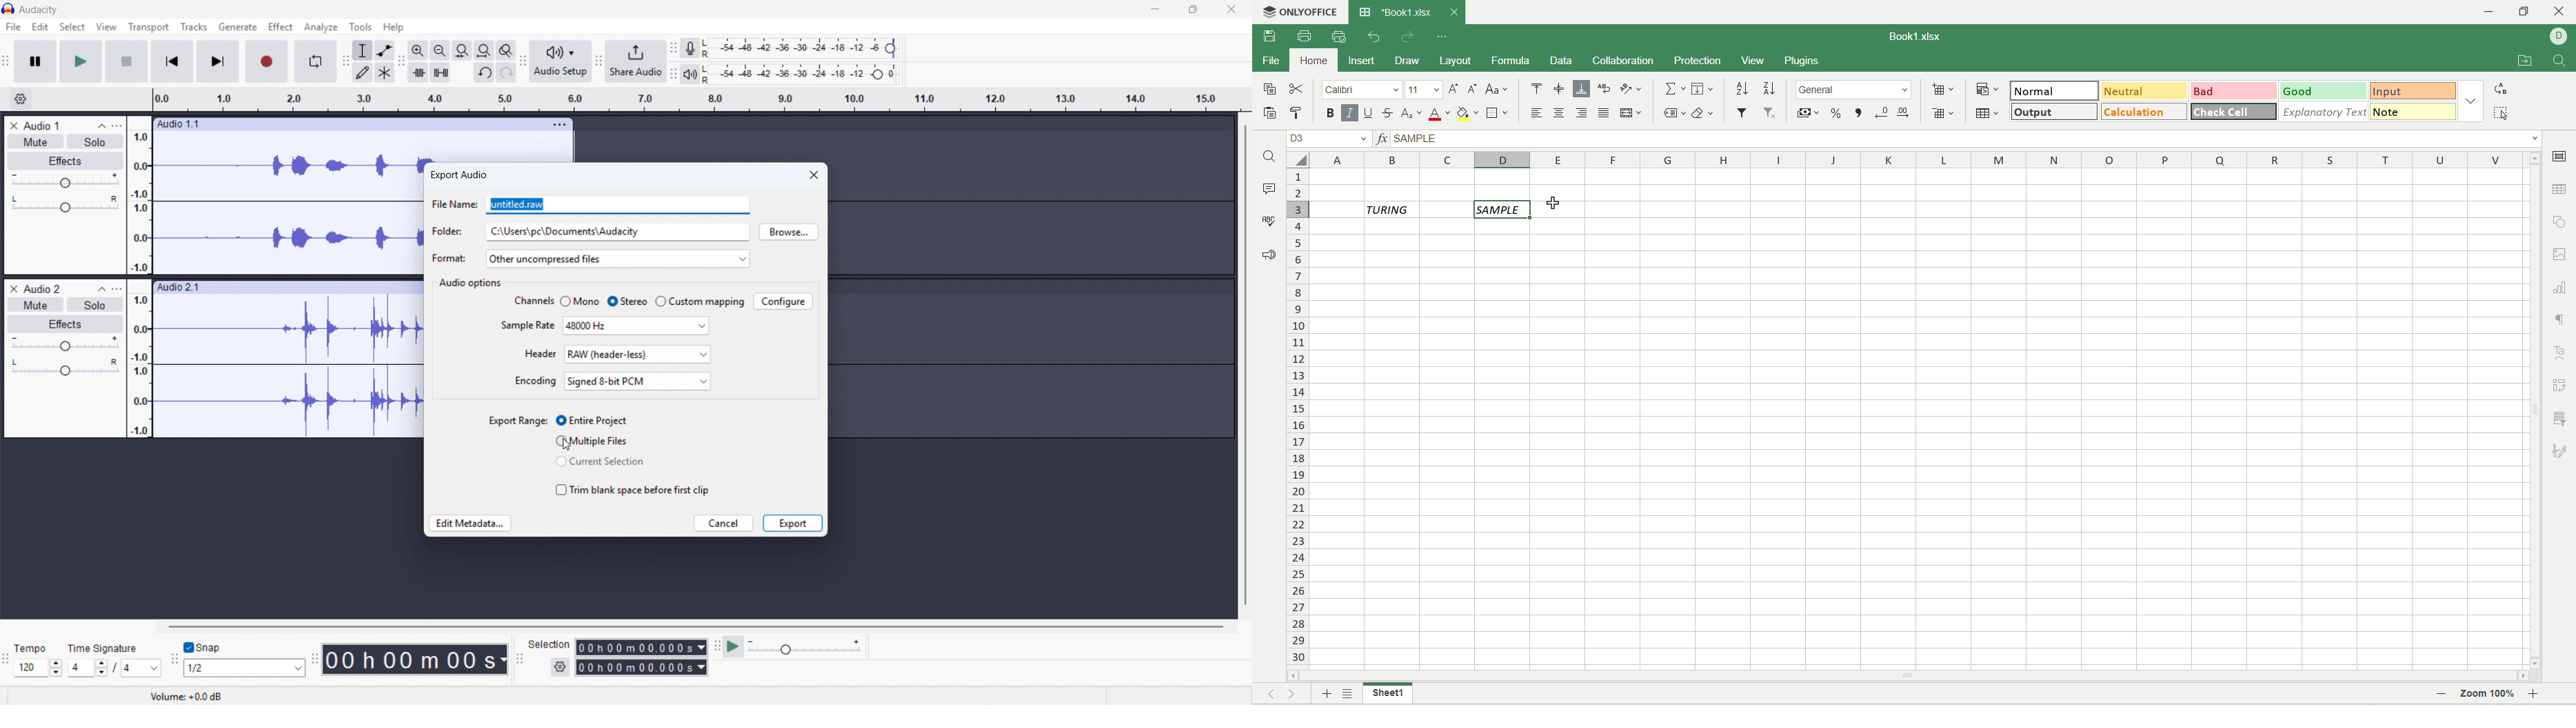 The width and height of the screenshot is (2576, 728). Describe the element at coordinates (2143, 90) in the screenshot. I see `neutral` at that location.